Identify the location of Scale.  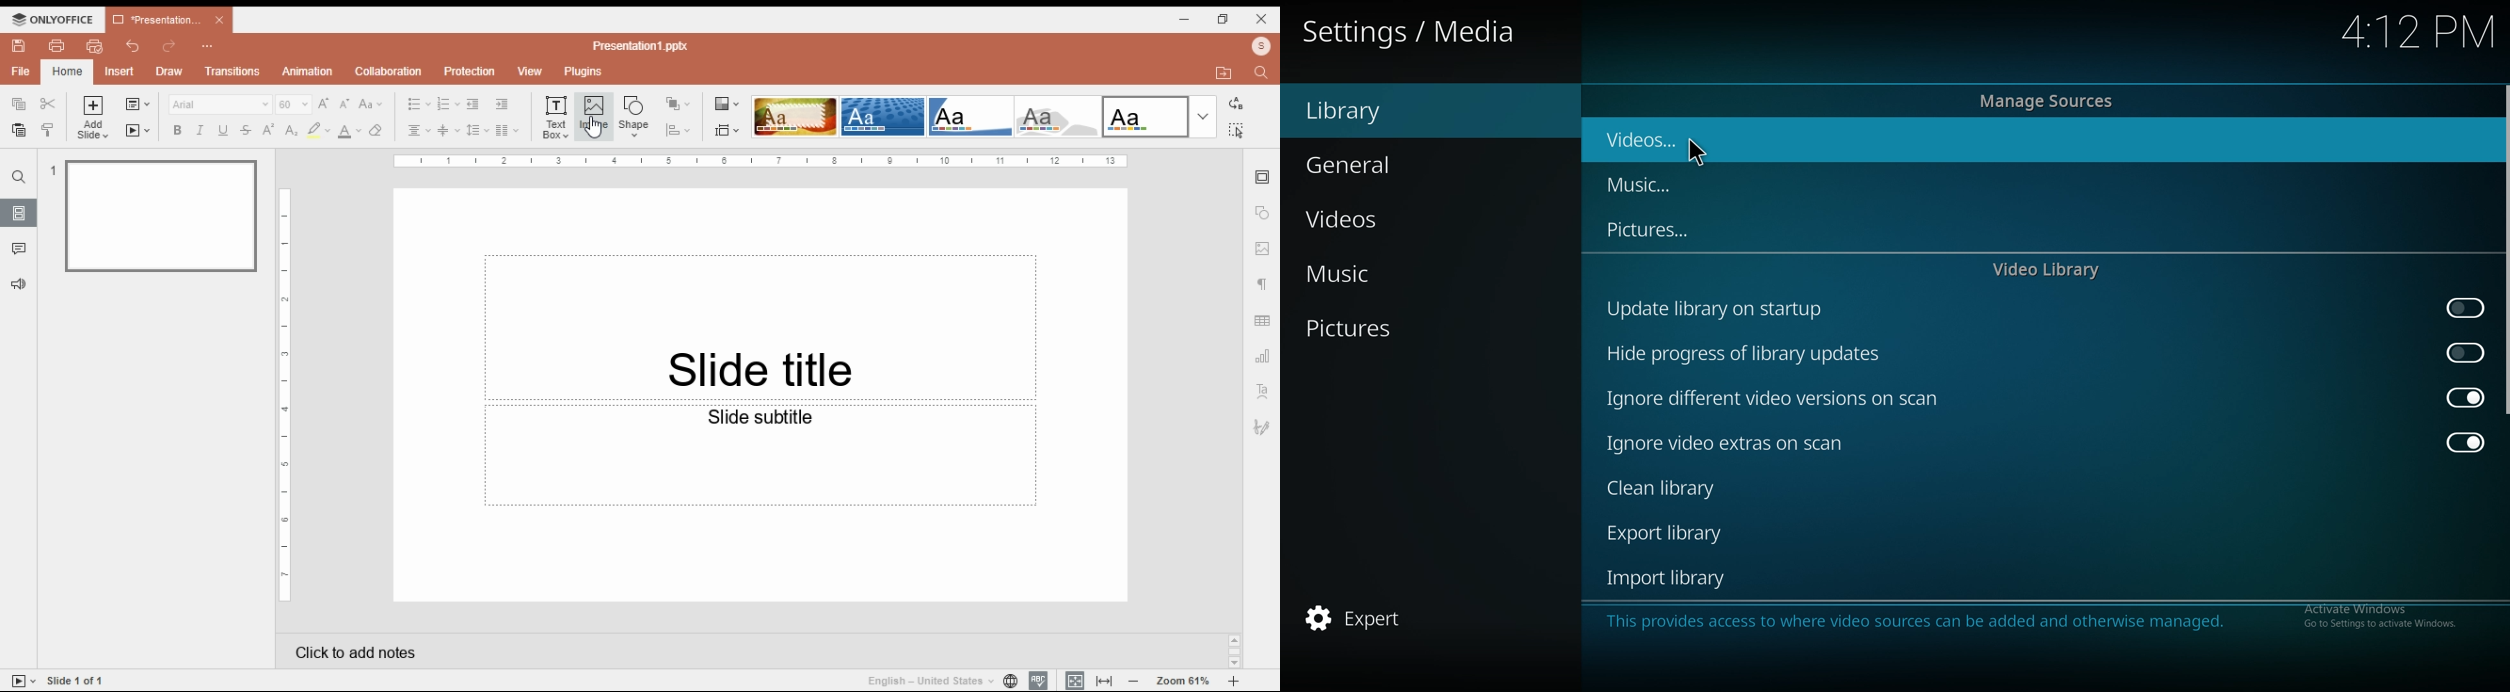
(282, 393).